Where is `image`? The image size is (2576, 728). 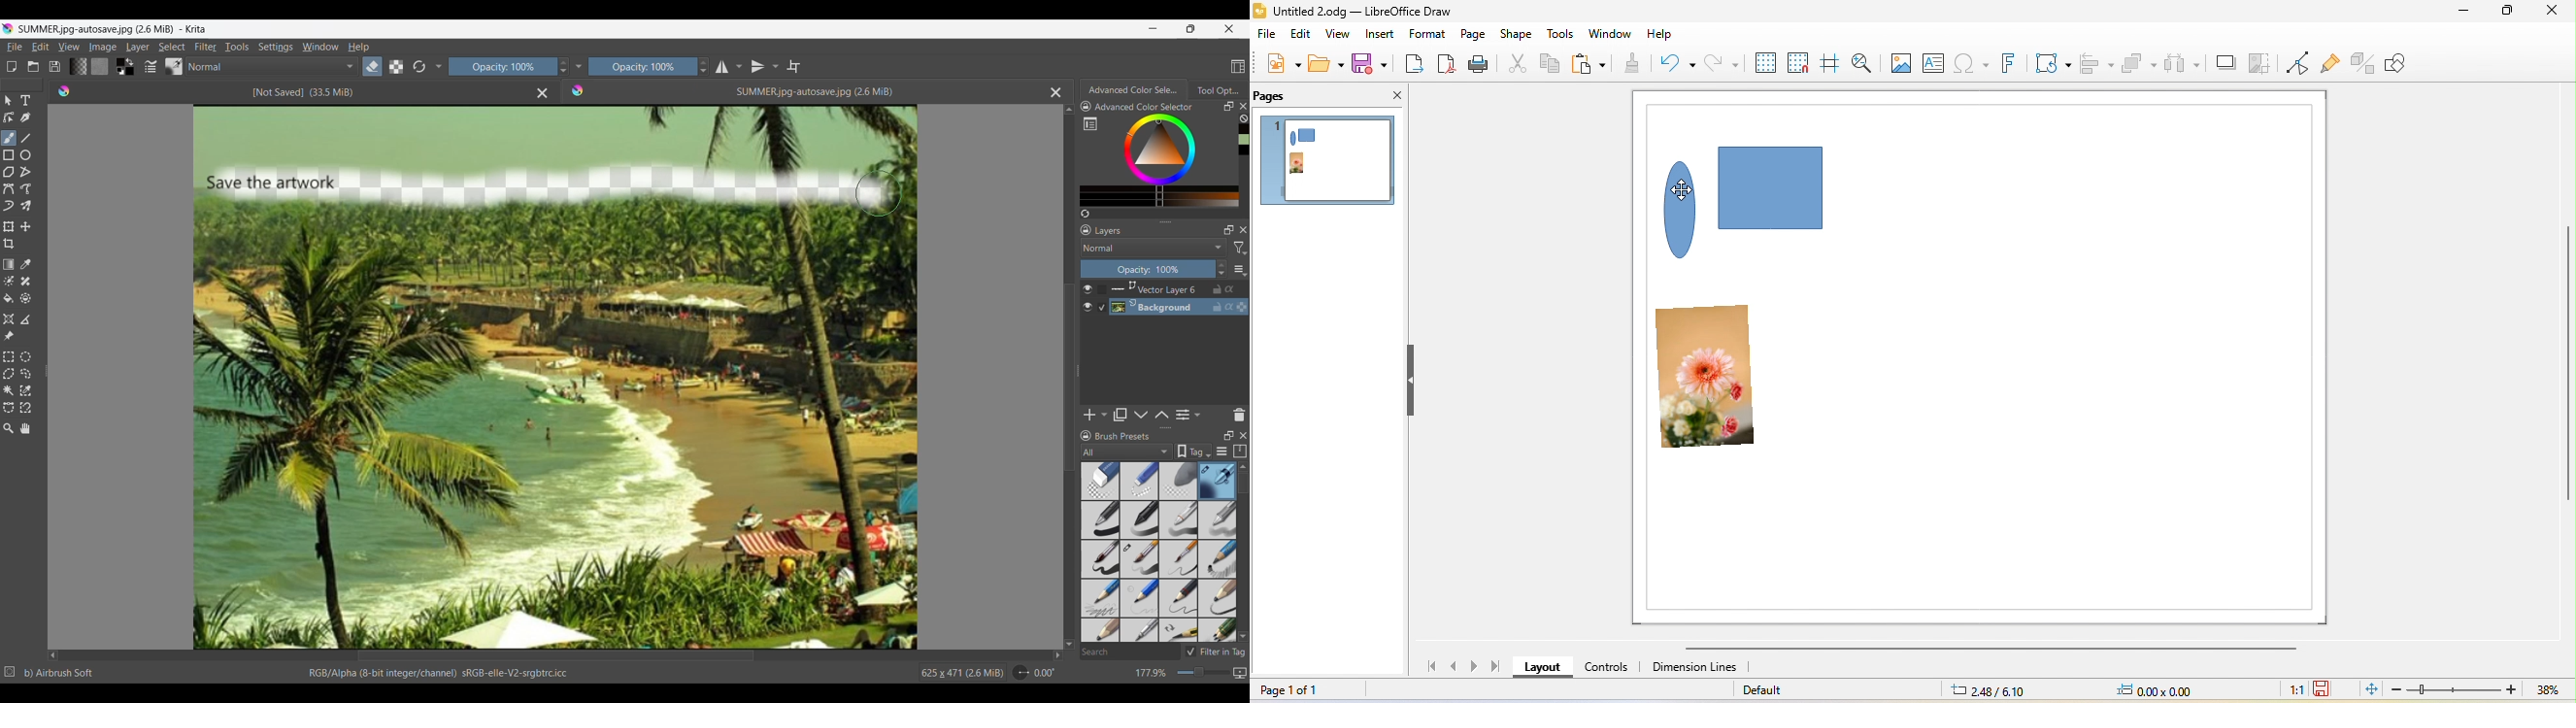
image is located at coordinates (1903, 62).